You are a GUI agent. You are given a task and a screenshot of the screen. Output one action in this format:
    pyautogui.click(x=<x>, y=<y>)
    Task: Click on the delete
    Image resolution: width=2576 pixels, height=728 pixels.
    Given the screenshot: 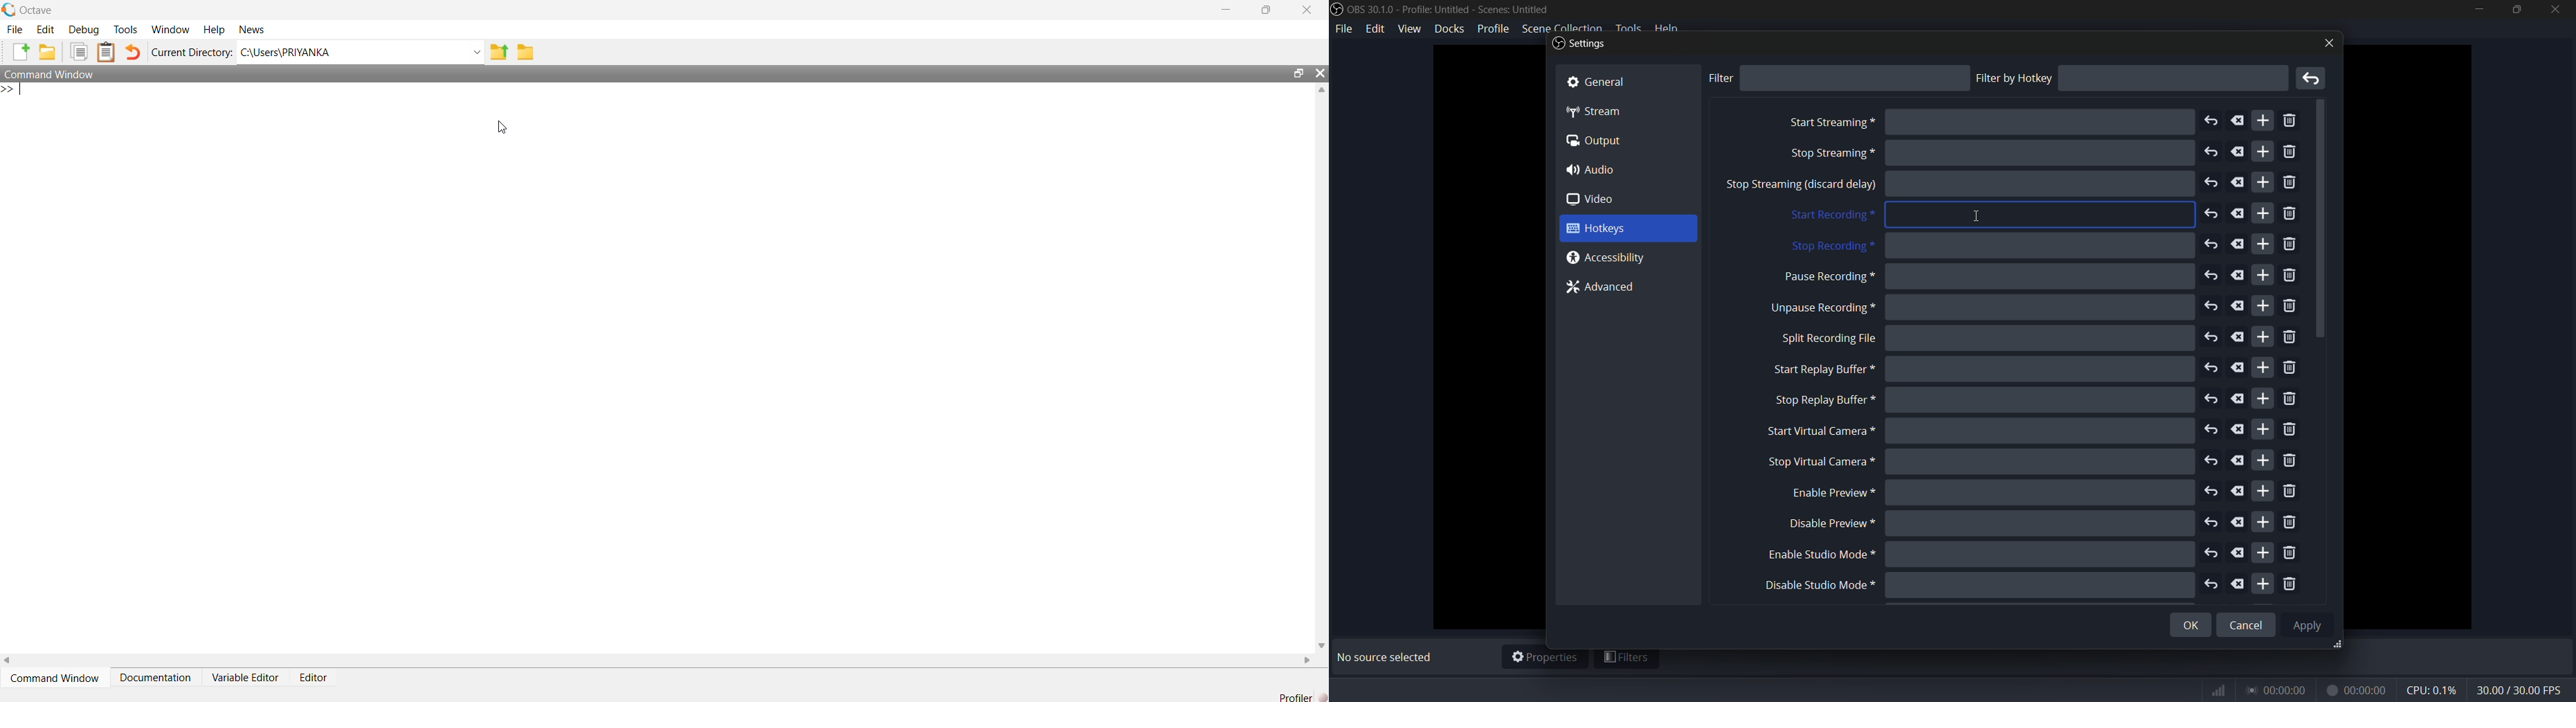 What is the action you would take?
    pyautogui.click(x=2239, y=306)
    